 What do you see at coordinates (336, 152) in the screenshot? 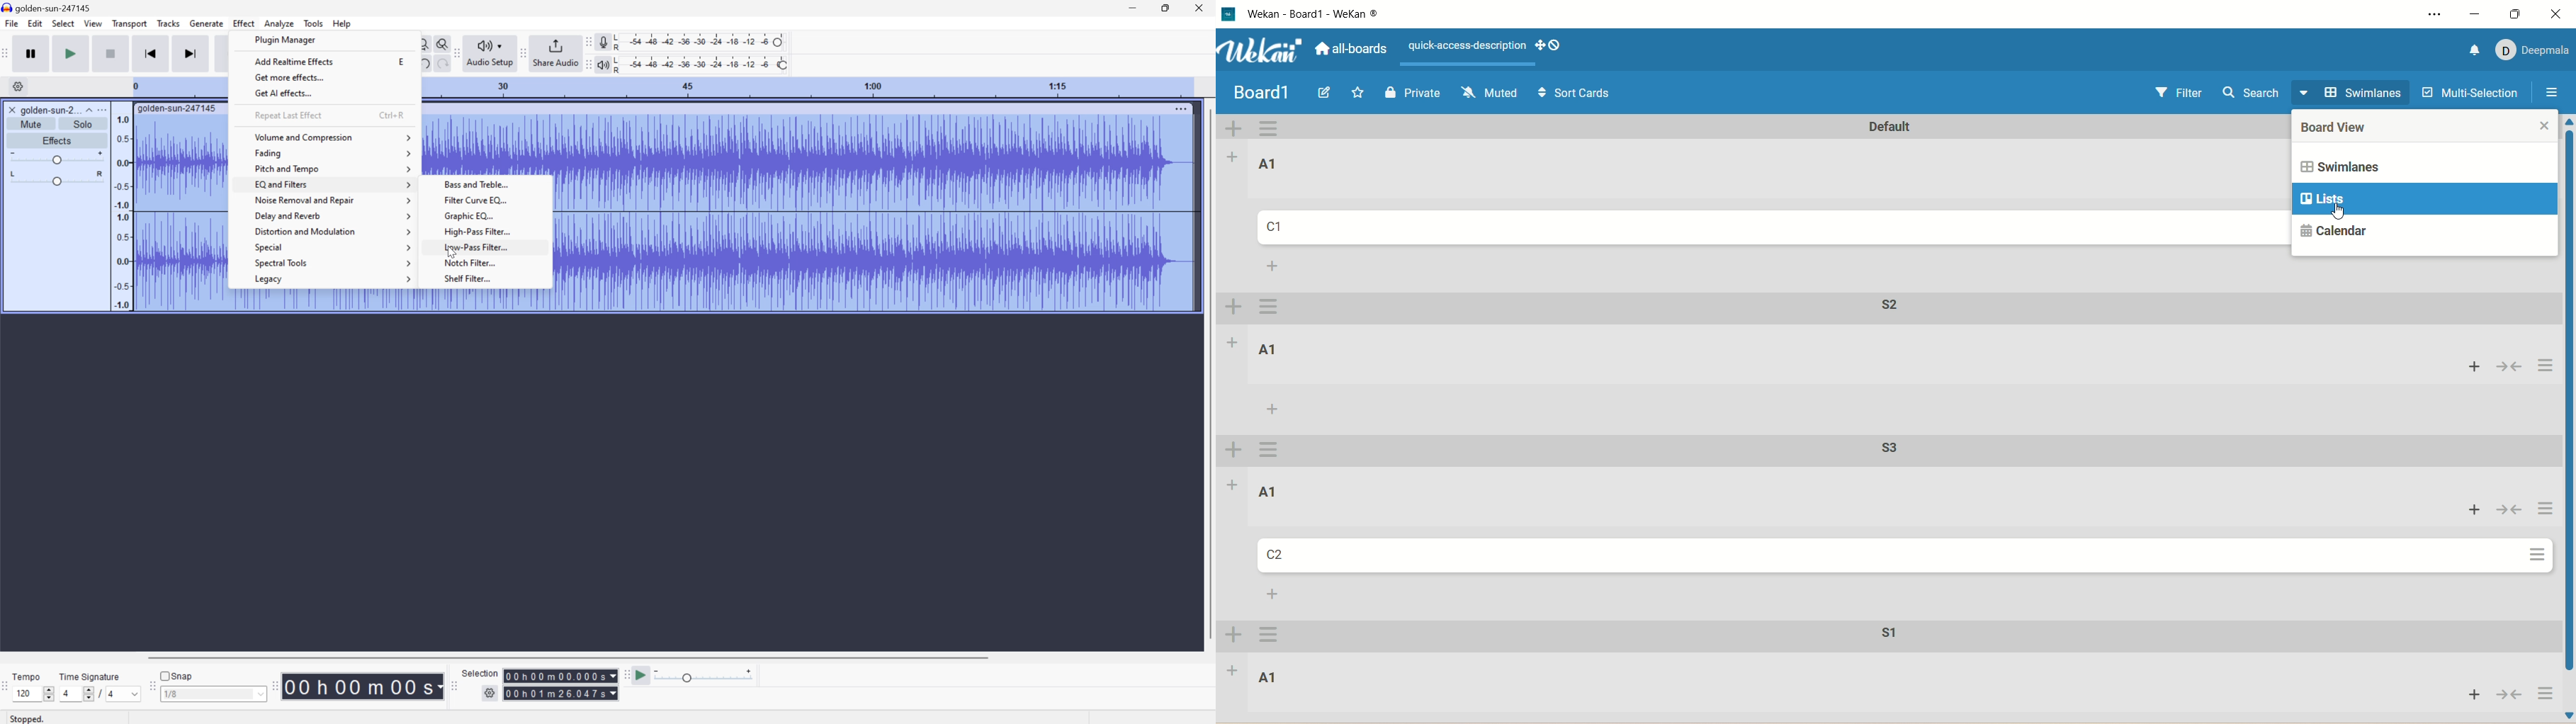
I see `Fading` at bounding box center [336, 152].